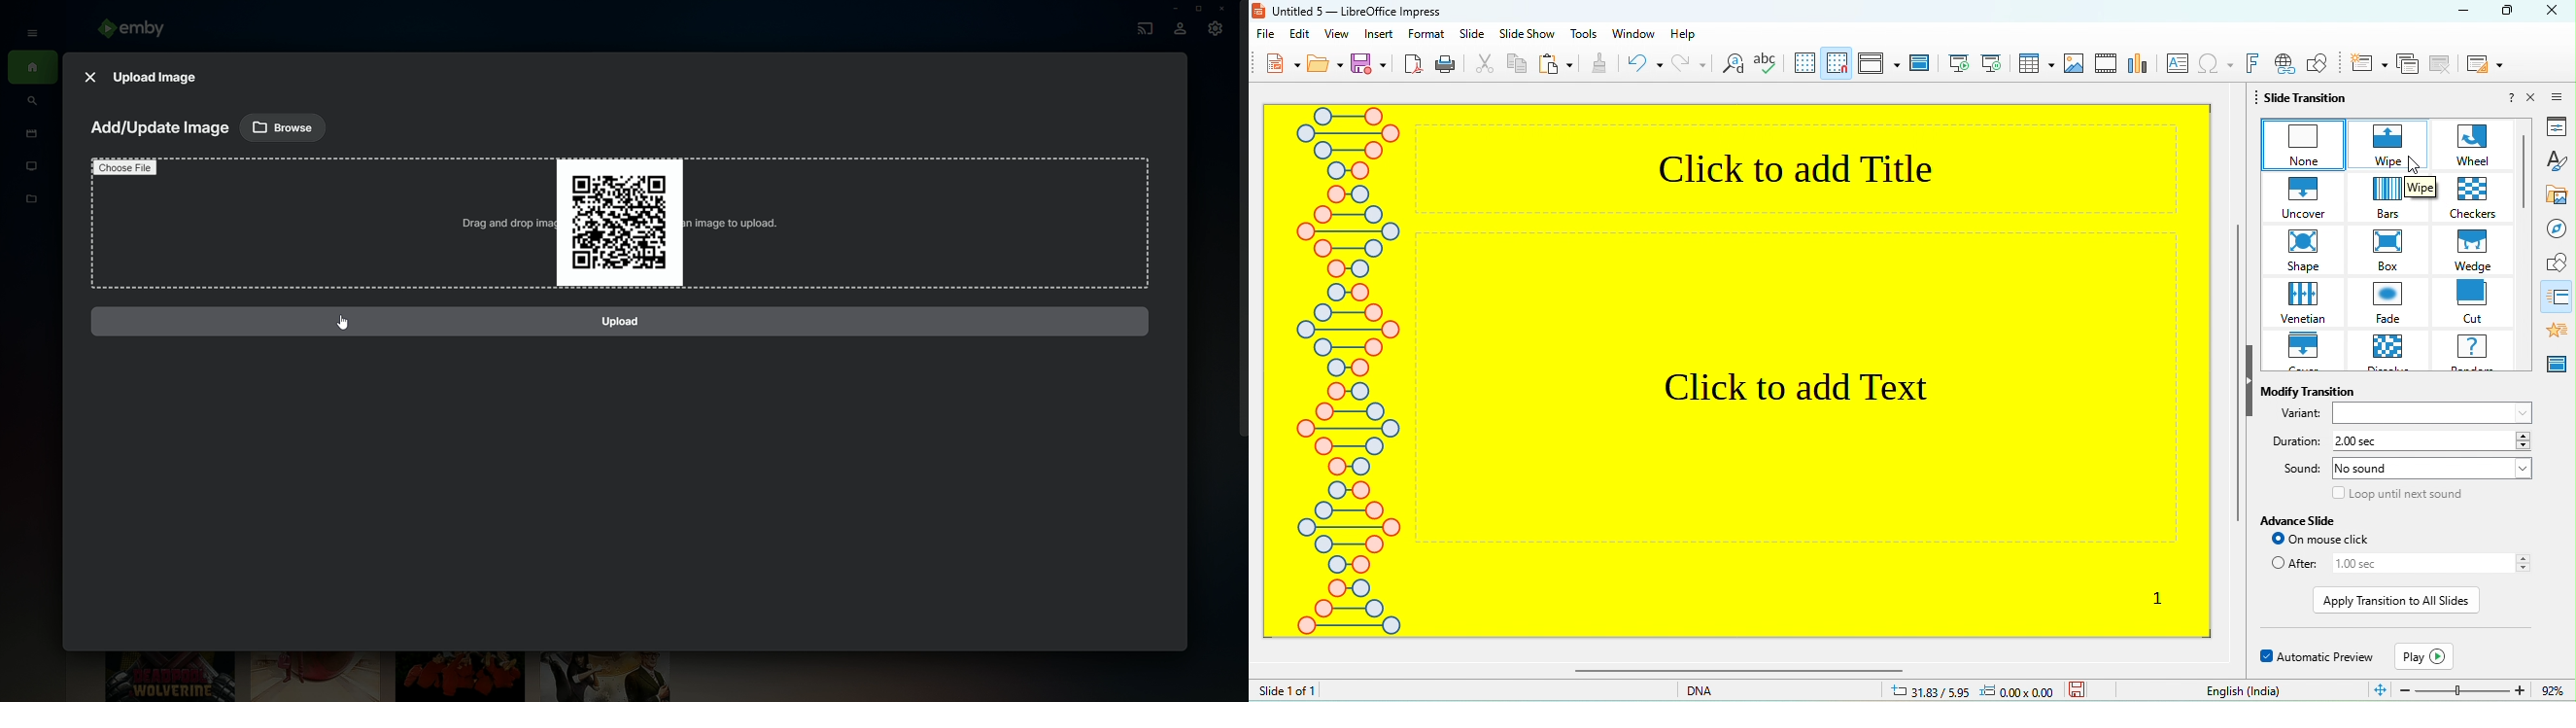 The image size is (2576, 728). Describe the element at coordinates (1878, 64) in the screenshot. I see `display view` at that location.